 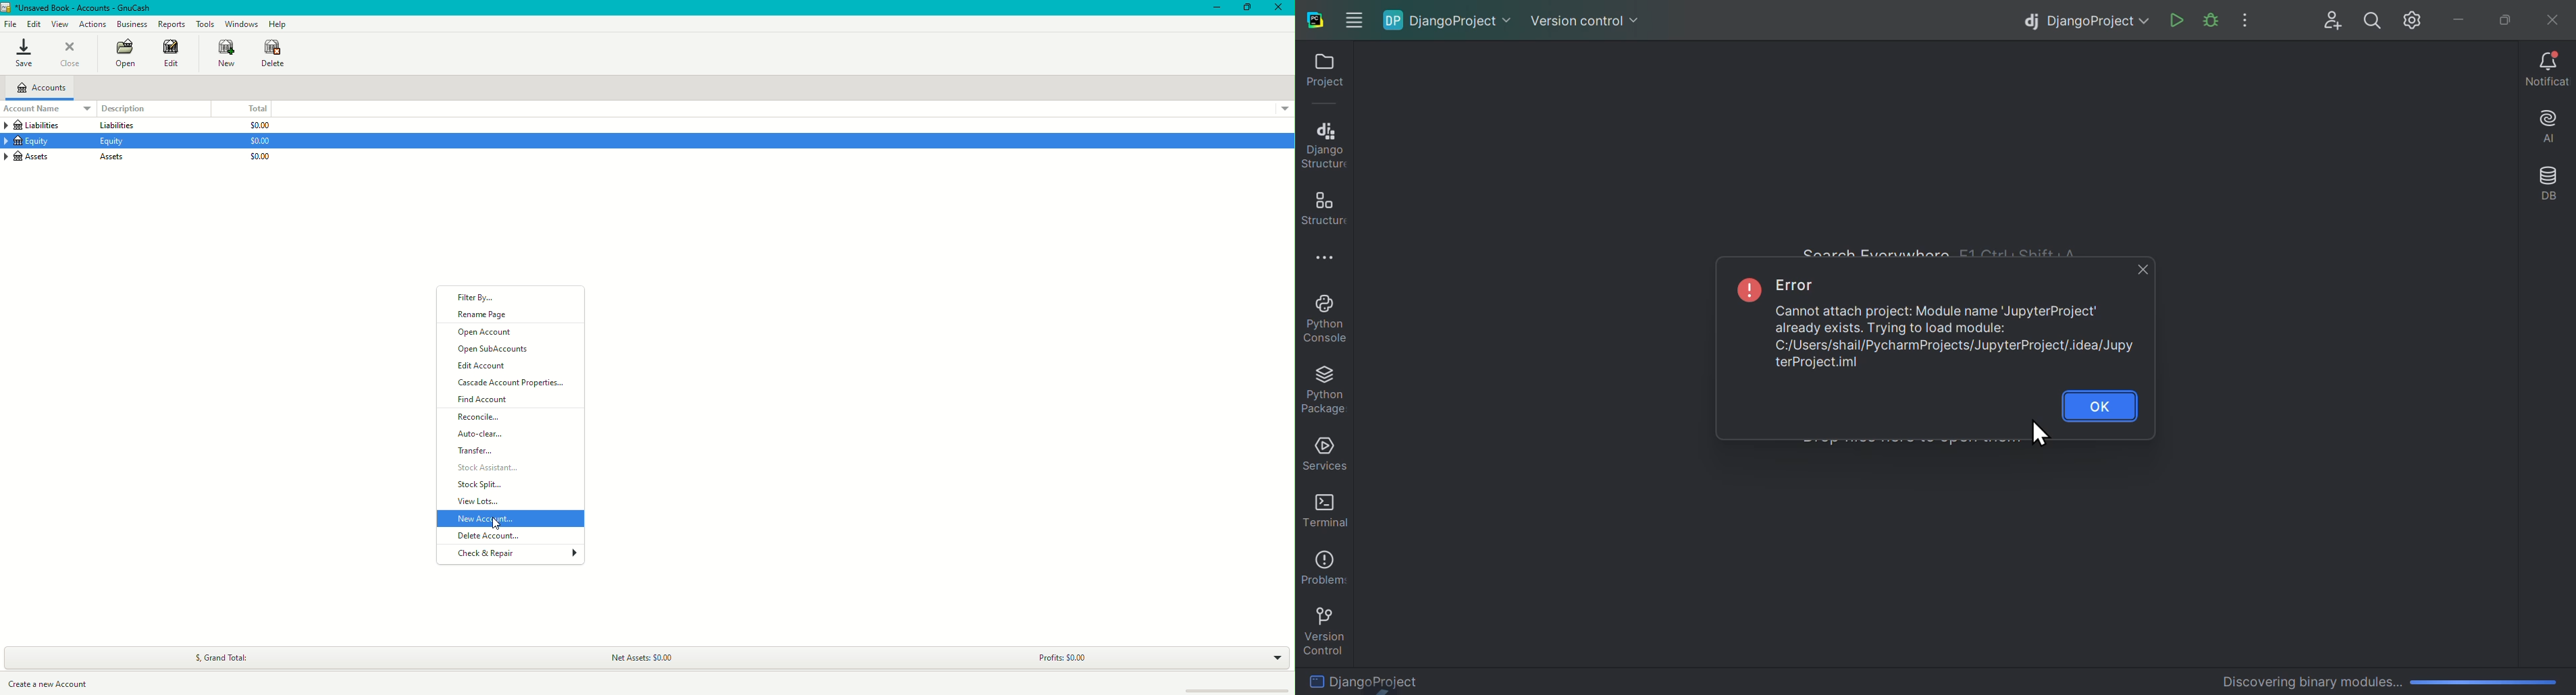 What do you see at coordinates (41, 88) in the screenshot?
I see `Accounts` at bounding box center [41, 88].